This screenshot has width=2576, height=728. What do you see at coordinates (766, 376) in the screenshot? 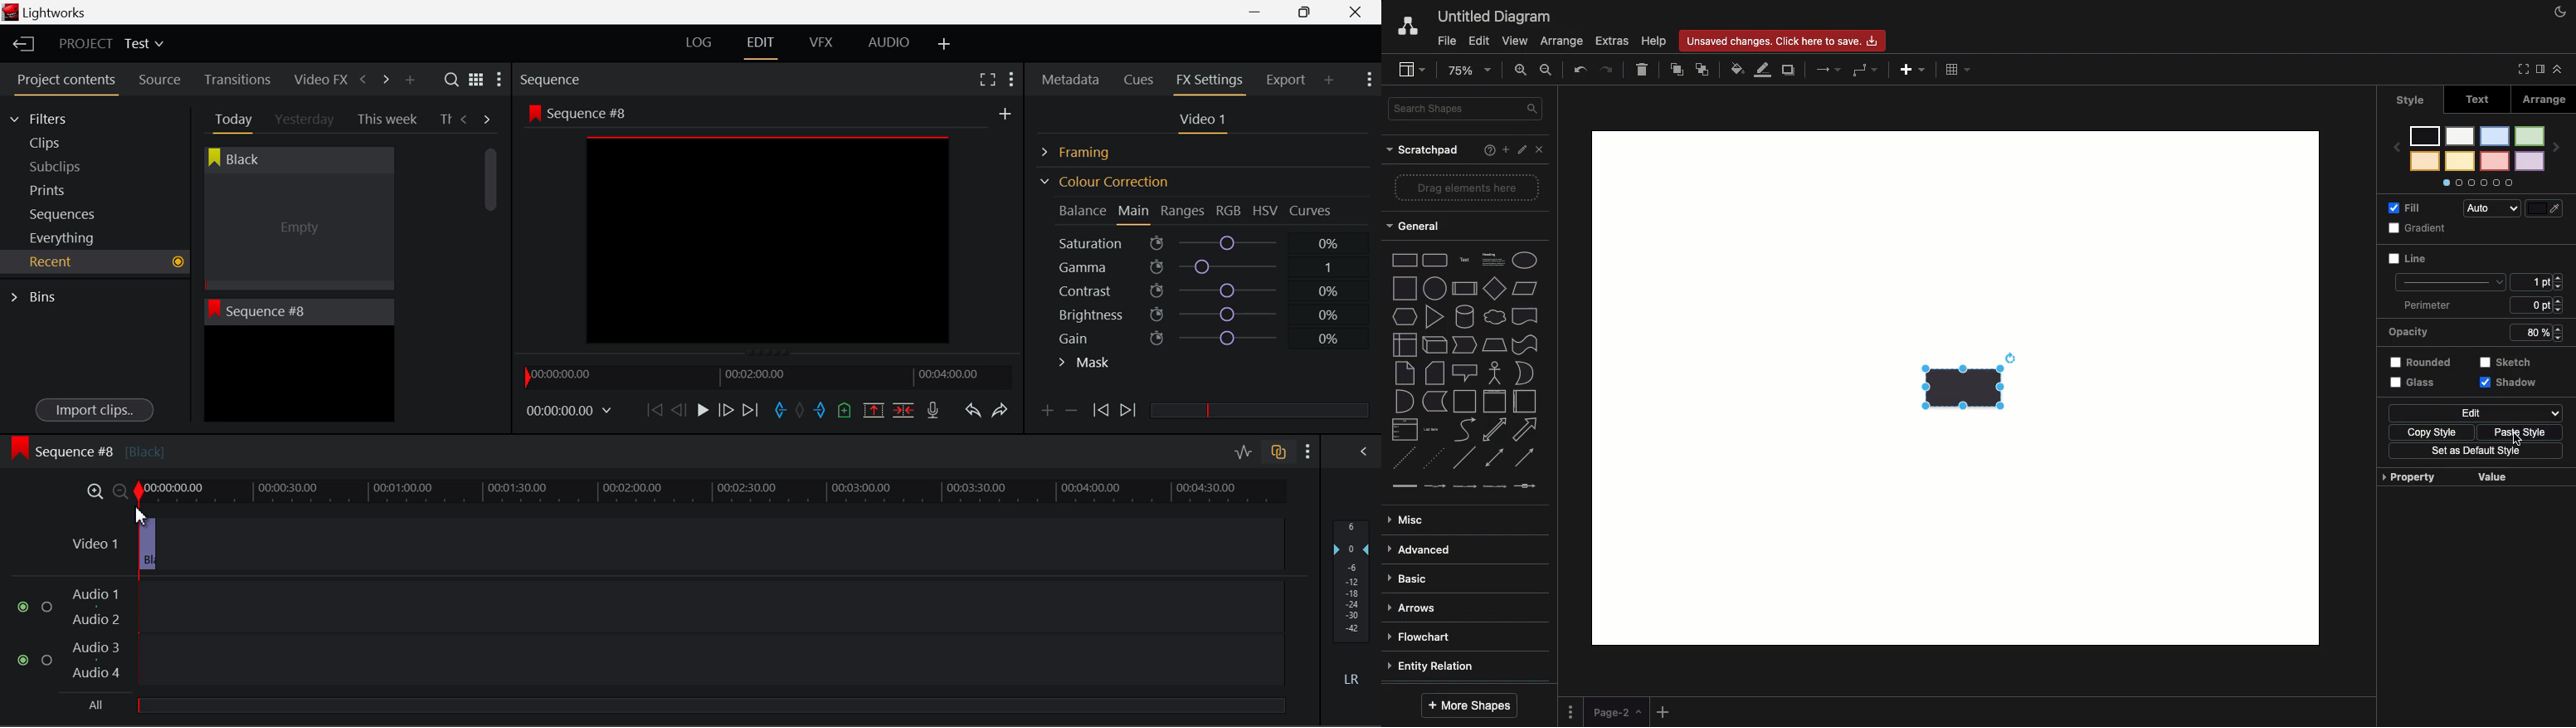
I see `Project Timeline Navigator` at bounding box center [766, 376].